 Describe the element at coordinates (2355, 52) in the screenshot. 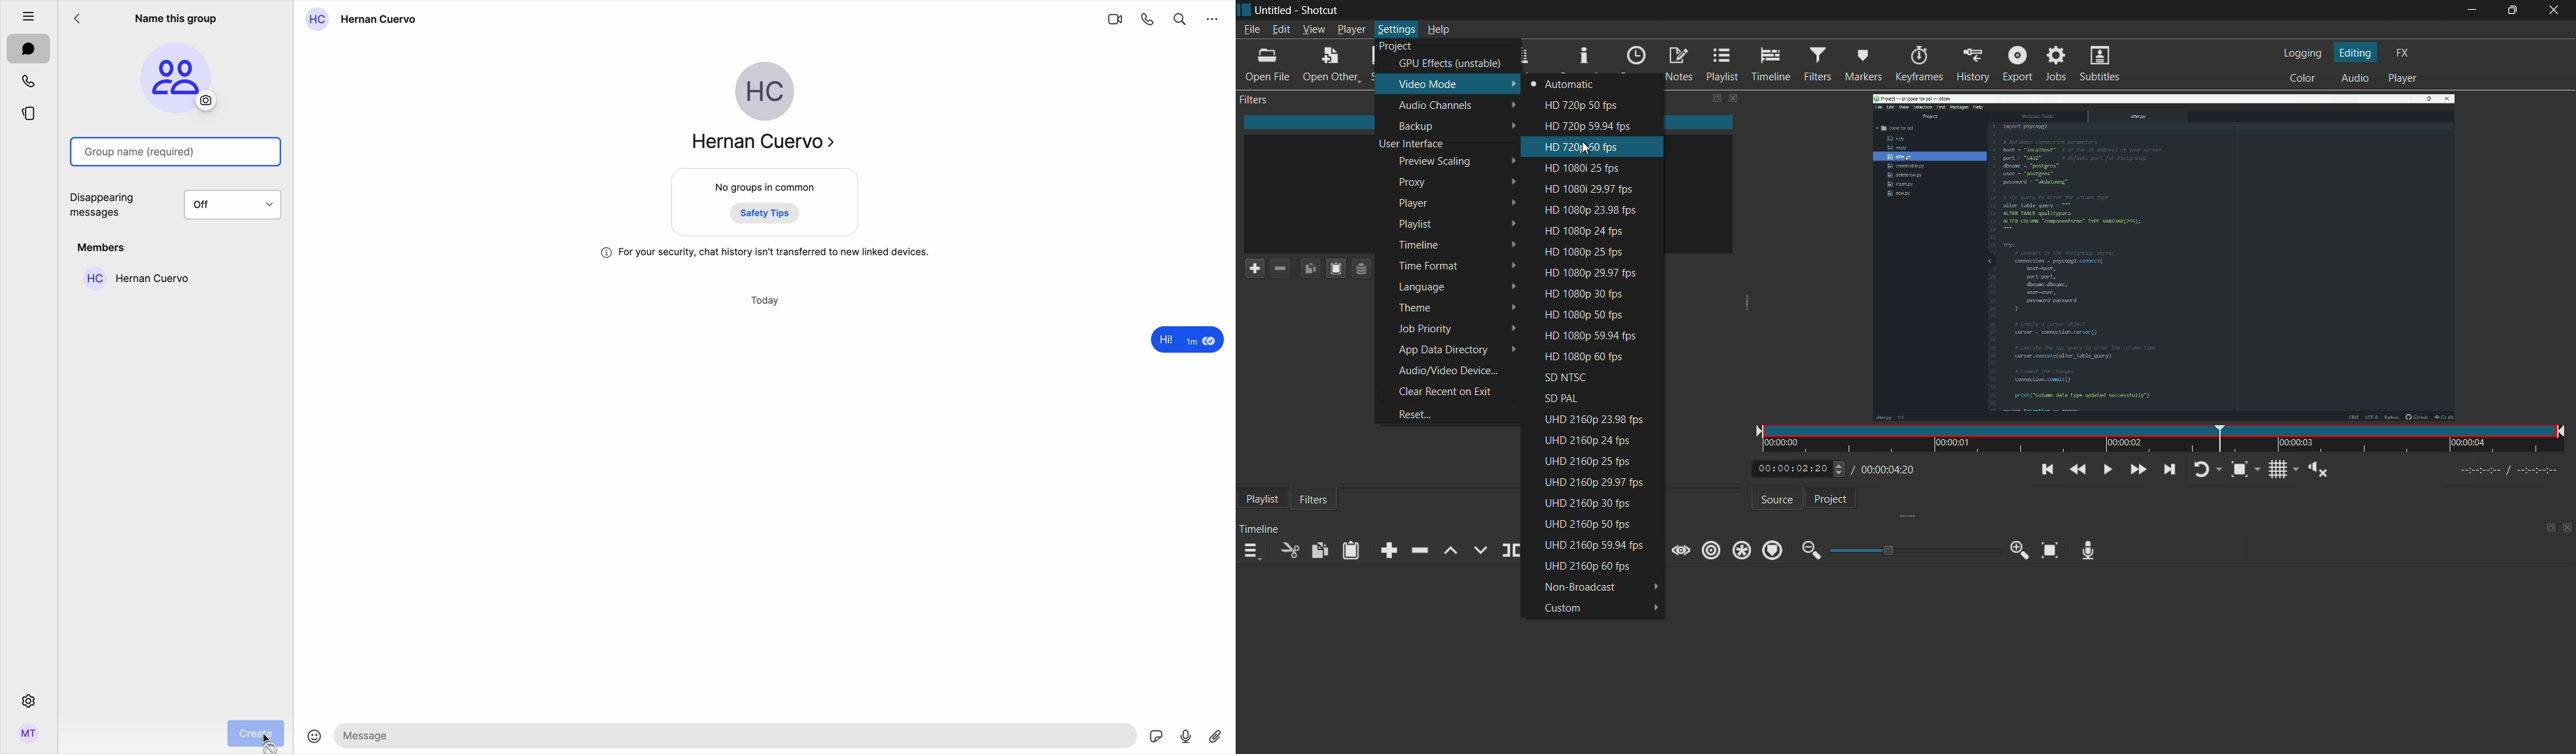

I see `editing` at that location.